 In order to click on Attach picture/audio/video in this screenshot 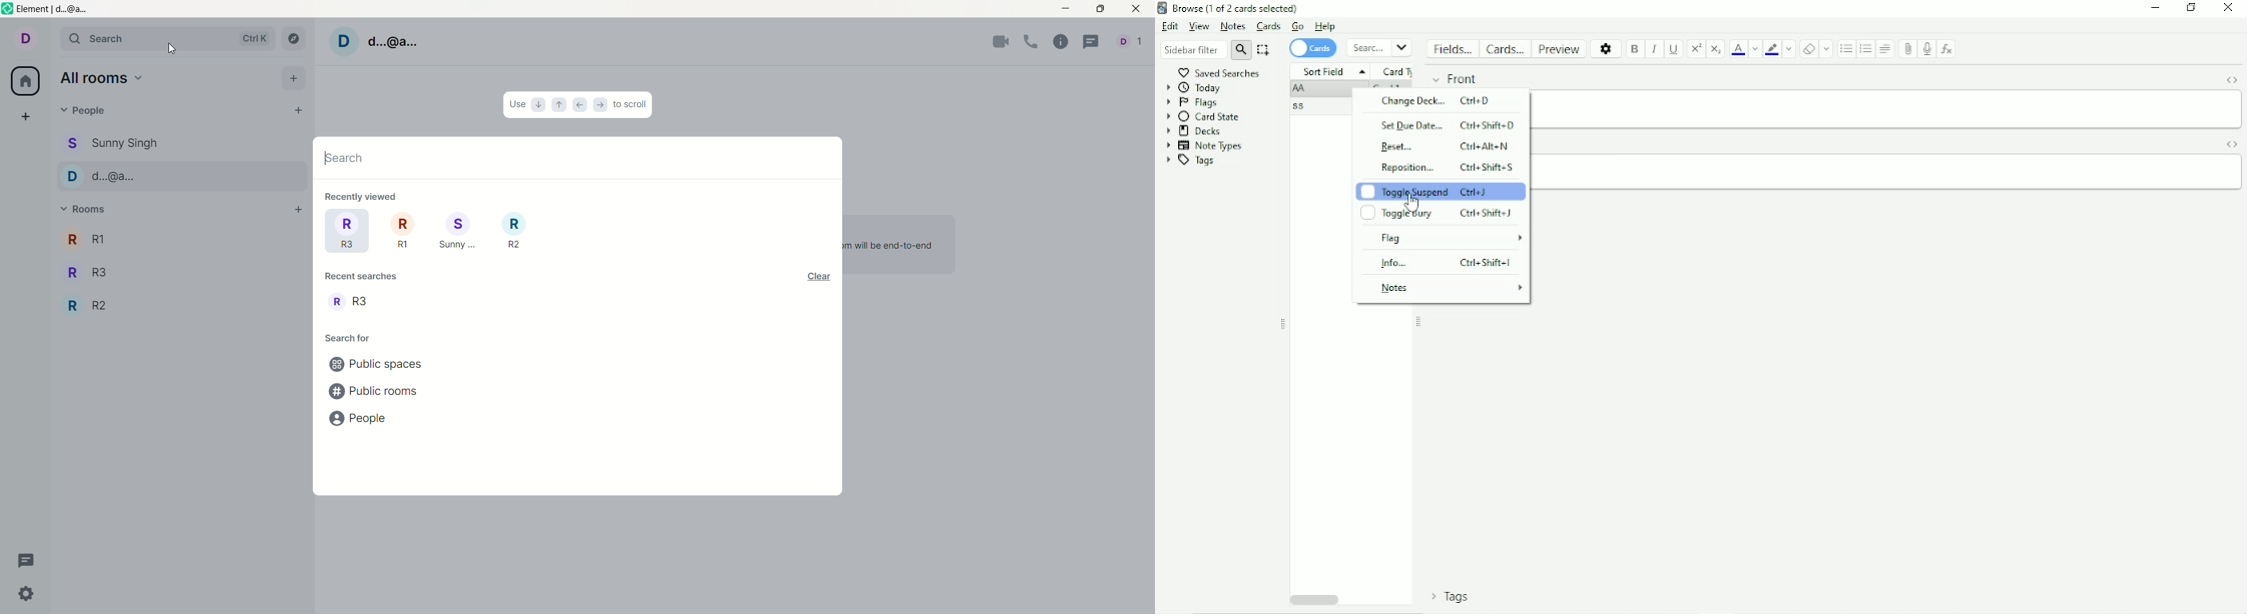, I will do `click(1909, 49)`.